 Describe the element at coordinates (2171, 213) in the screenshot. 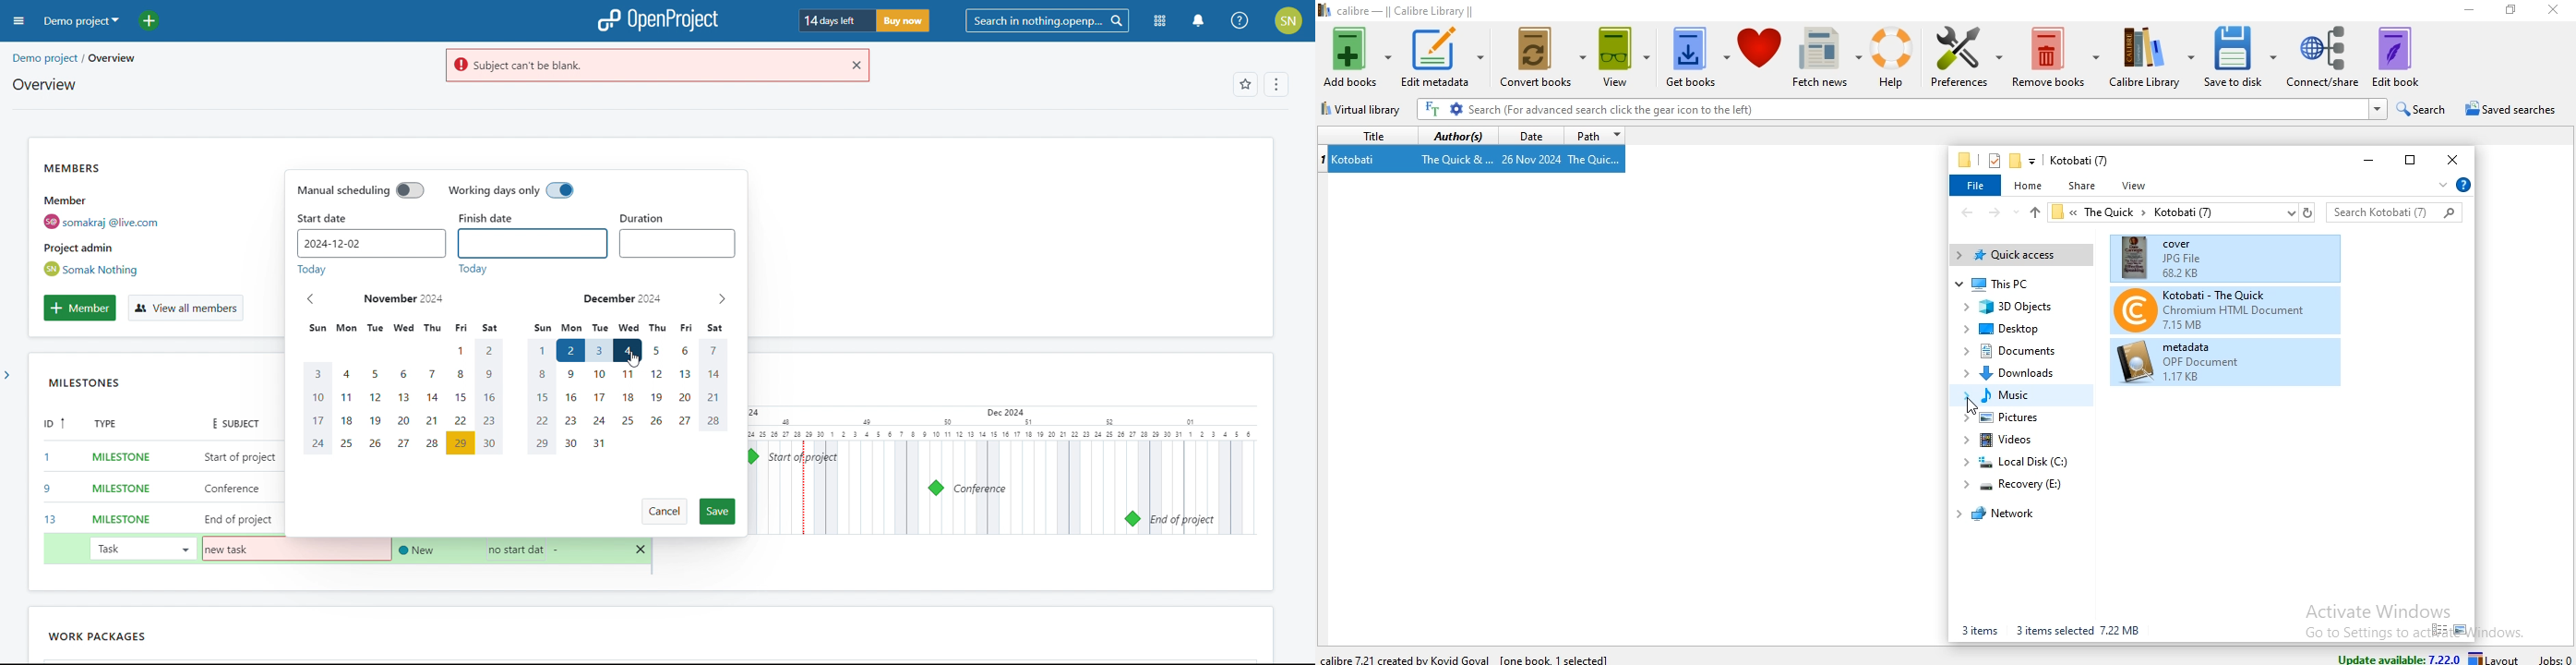

I see `« TheQuick > Kotobati (7)` at that location.